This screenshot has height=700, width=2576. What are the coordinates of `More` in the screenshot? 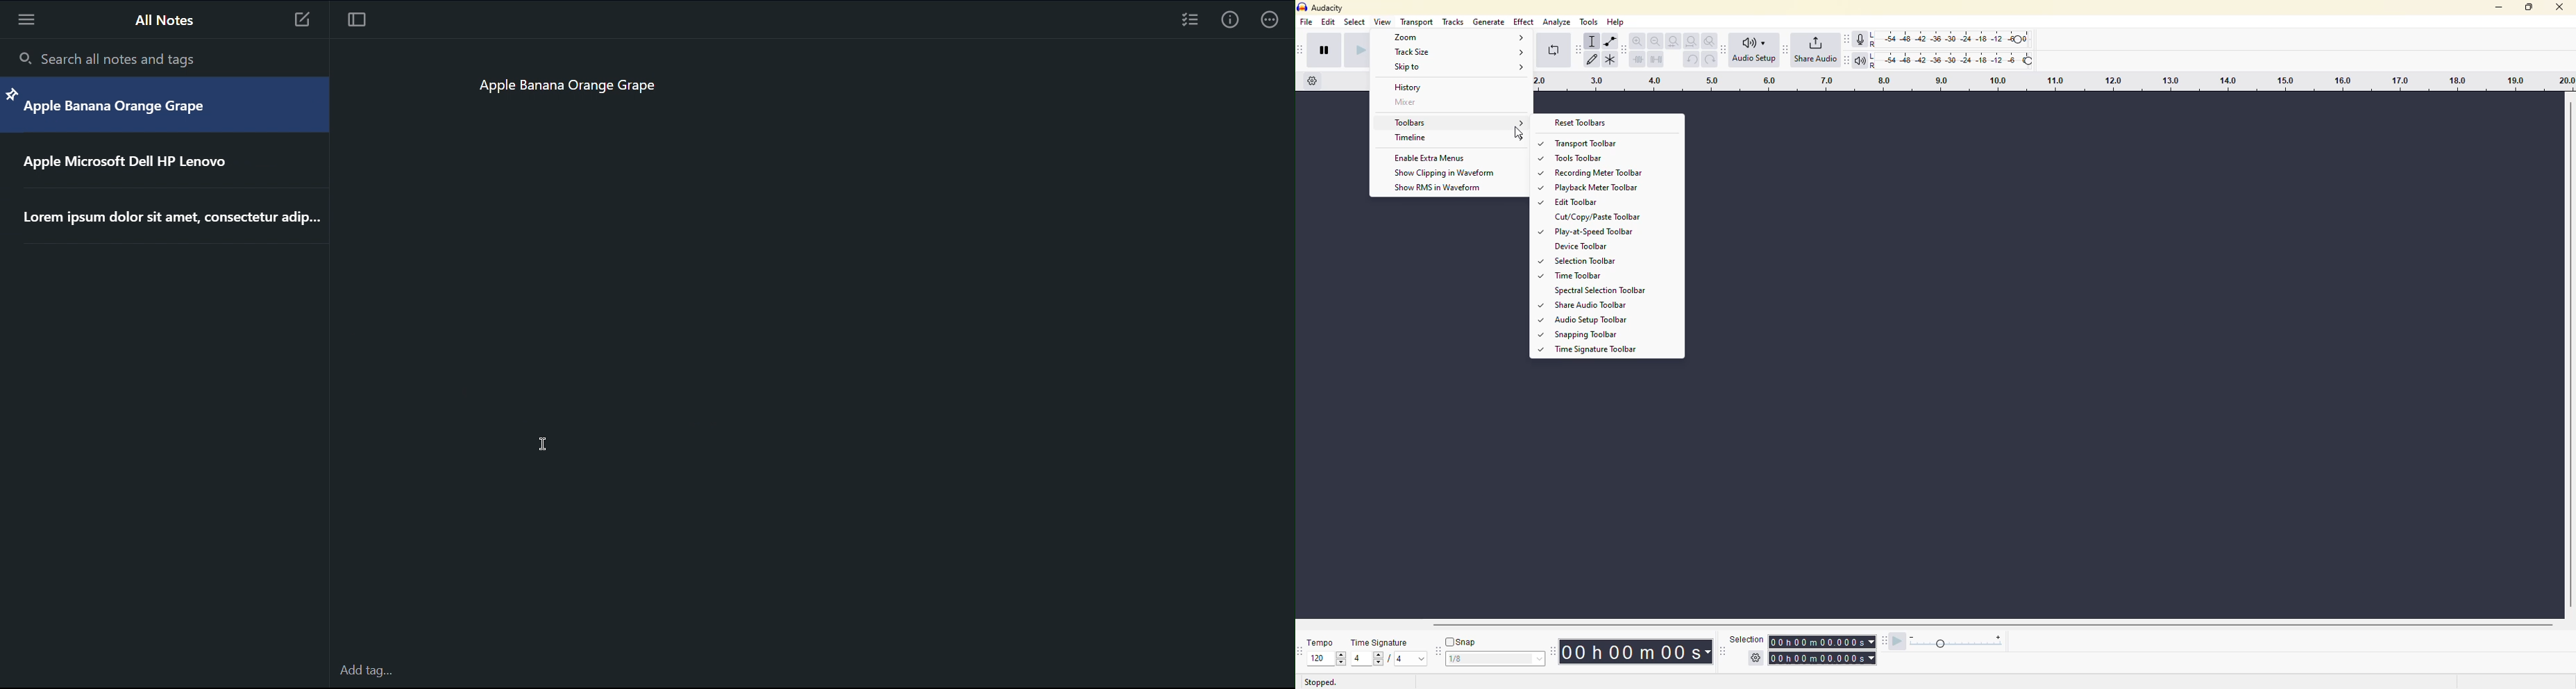 It's located at (24, 19).